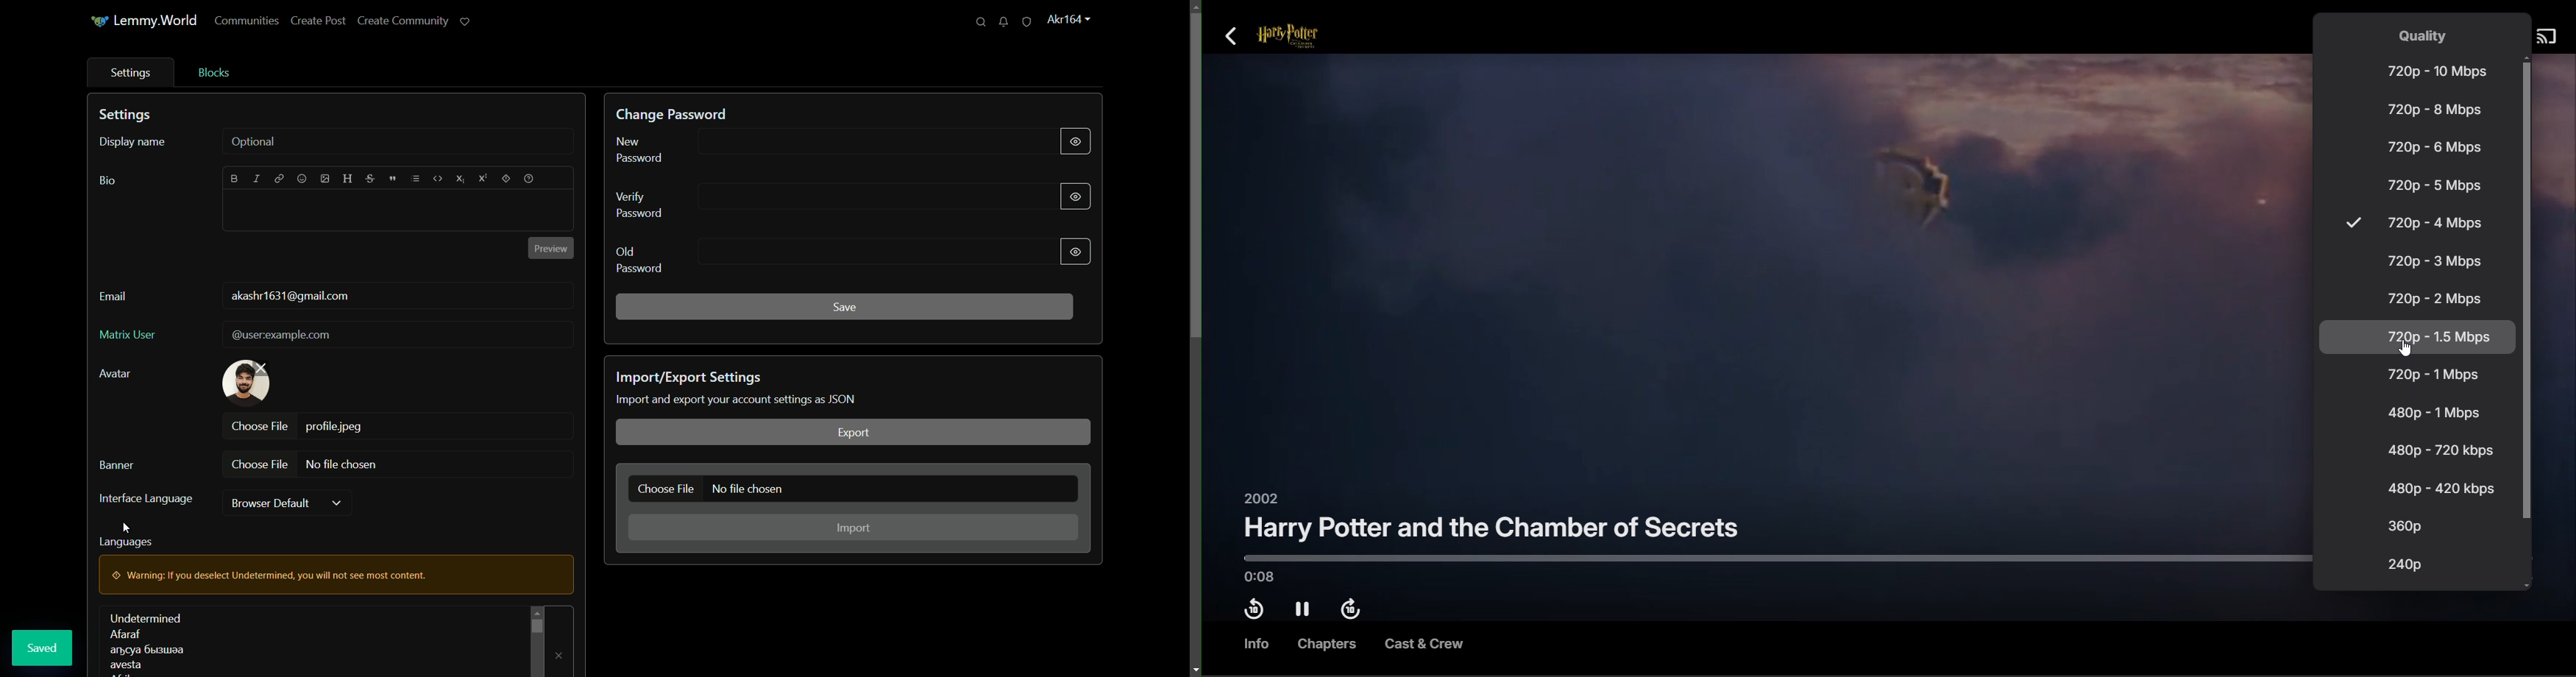  What do you see at coordinates (536, 625) in the screenshot?
I see `scroll bar` at bounding box center [536, 625].